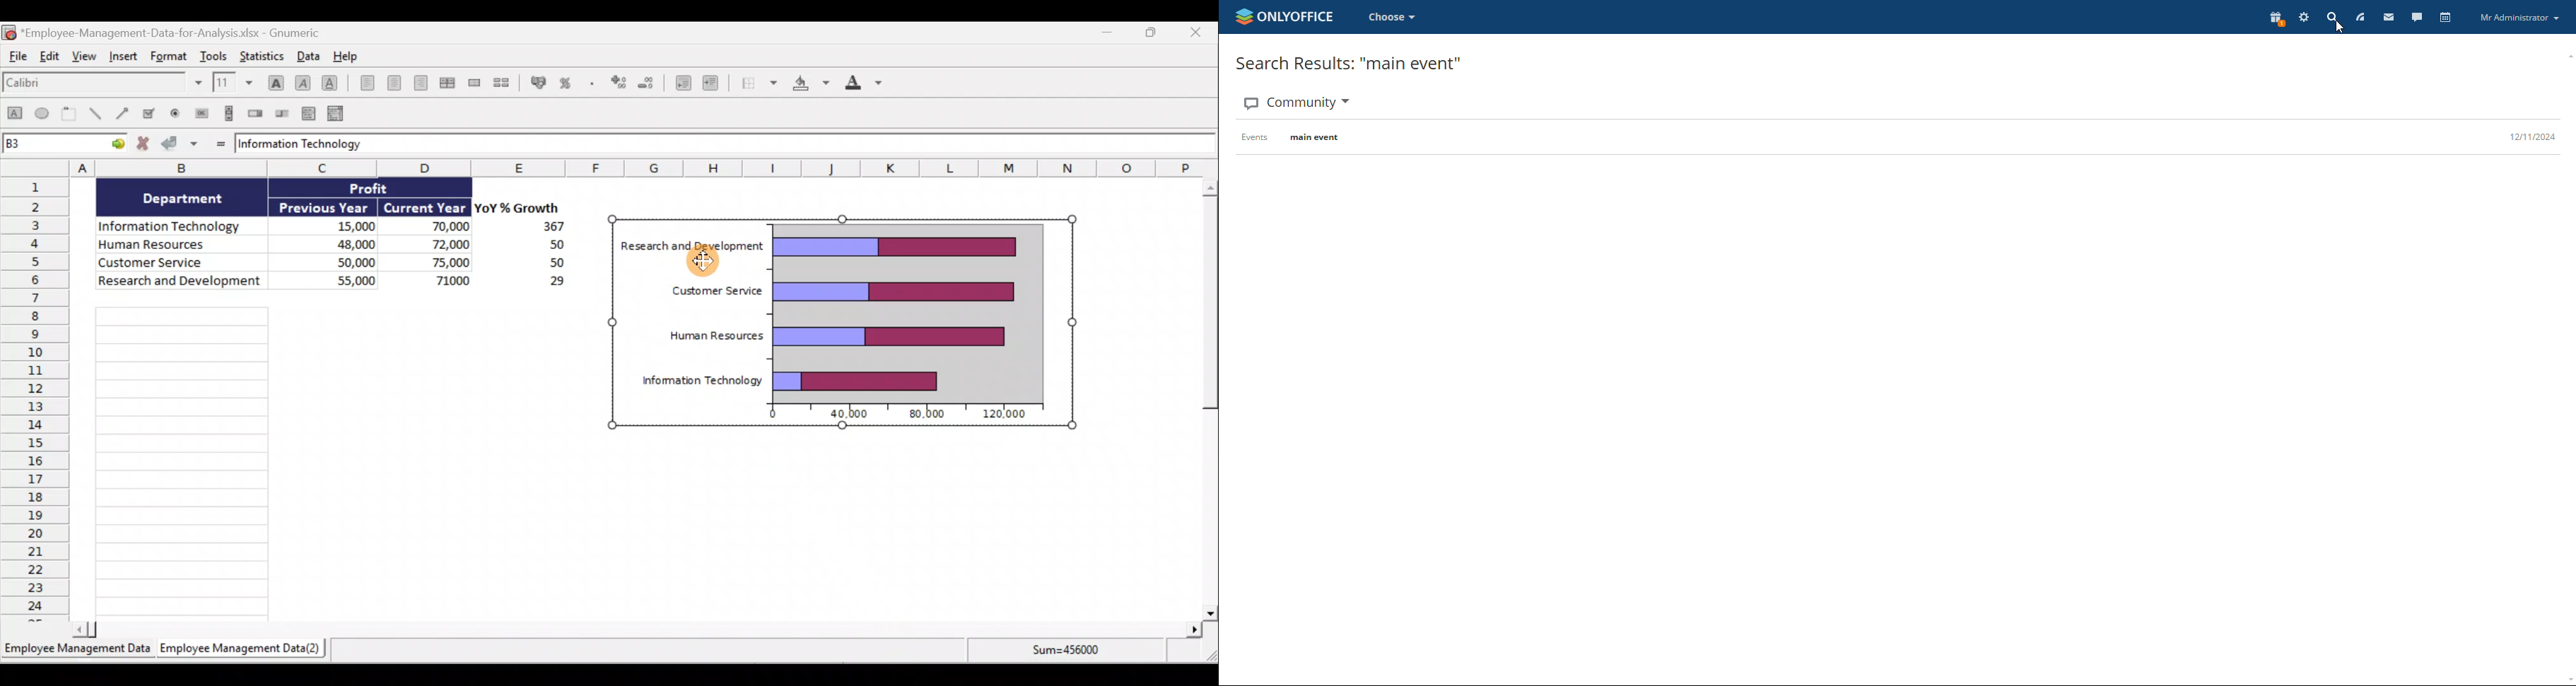  What do you see at coordinates (447, 81) in the screenshot?
I see `Centre horizontally across the selection` at bounding box center [447, 81].